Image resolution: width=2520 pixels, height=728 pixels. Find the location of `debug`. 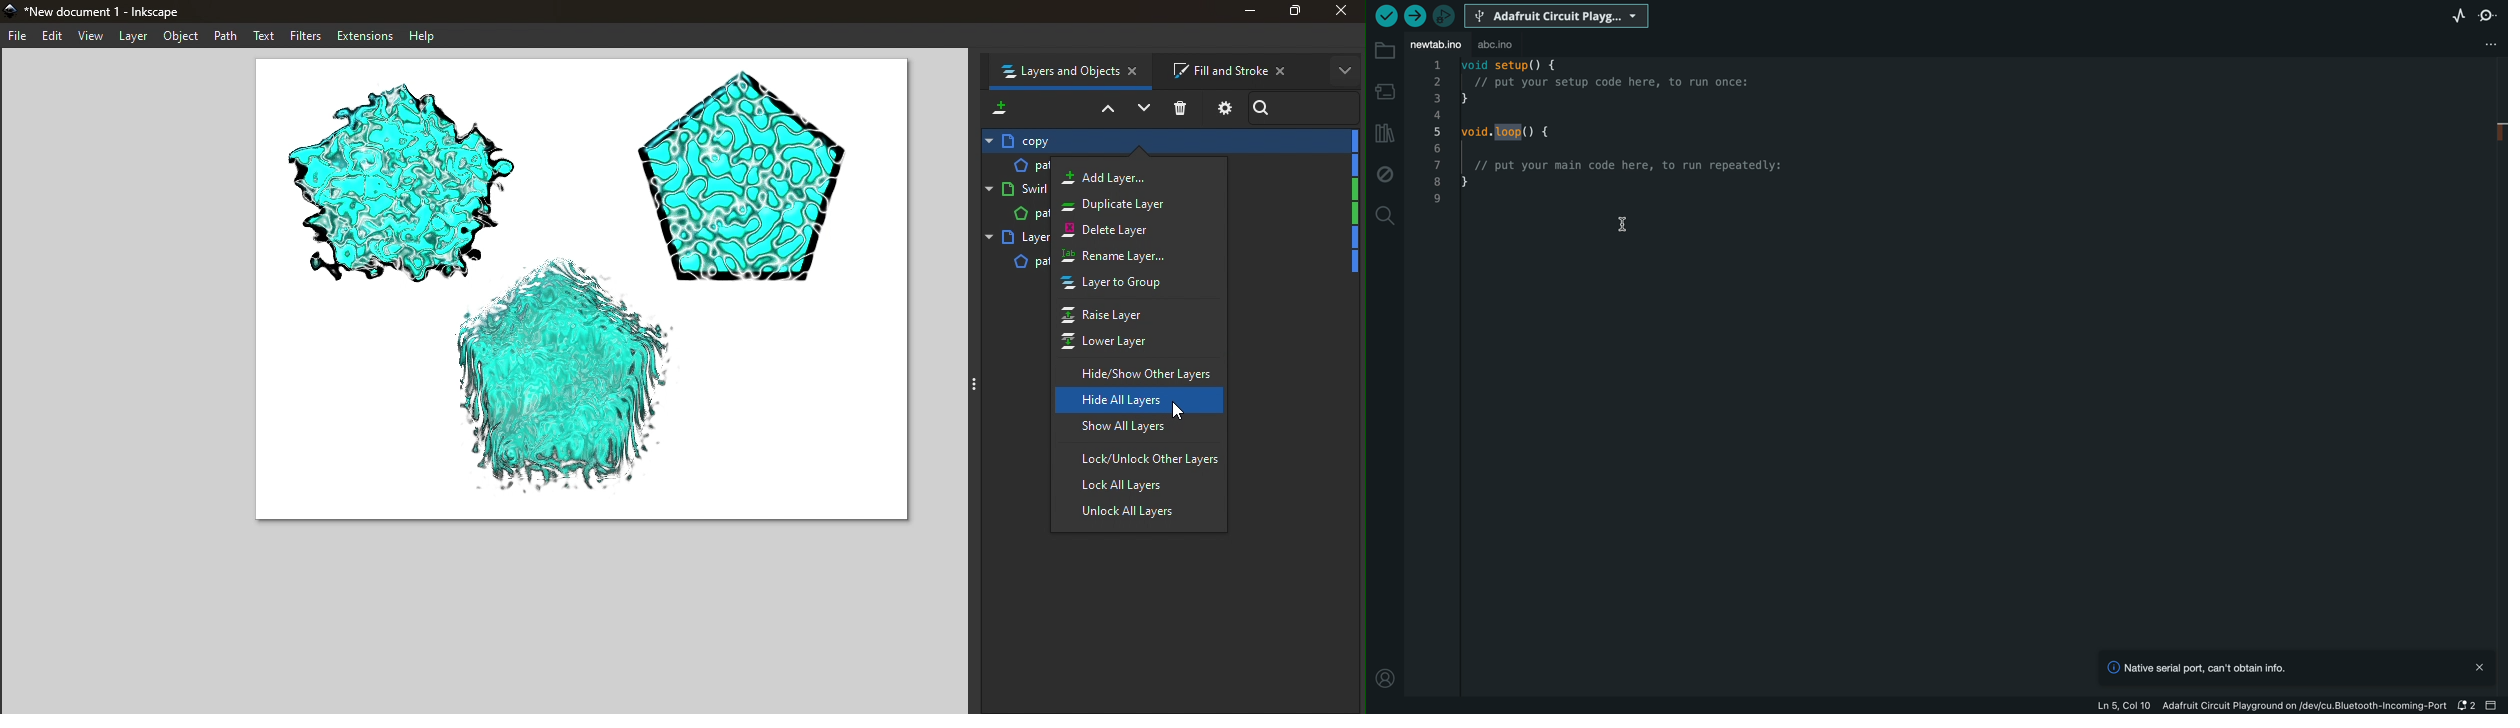

debug is located at coordinates (1383, 173).